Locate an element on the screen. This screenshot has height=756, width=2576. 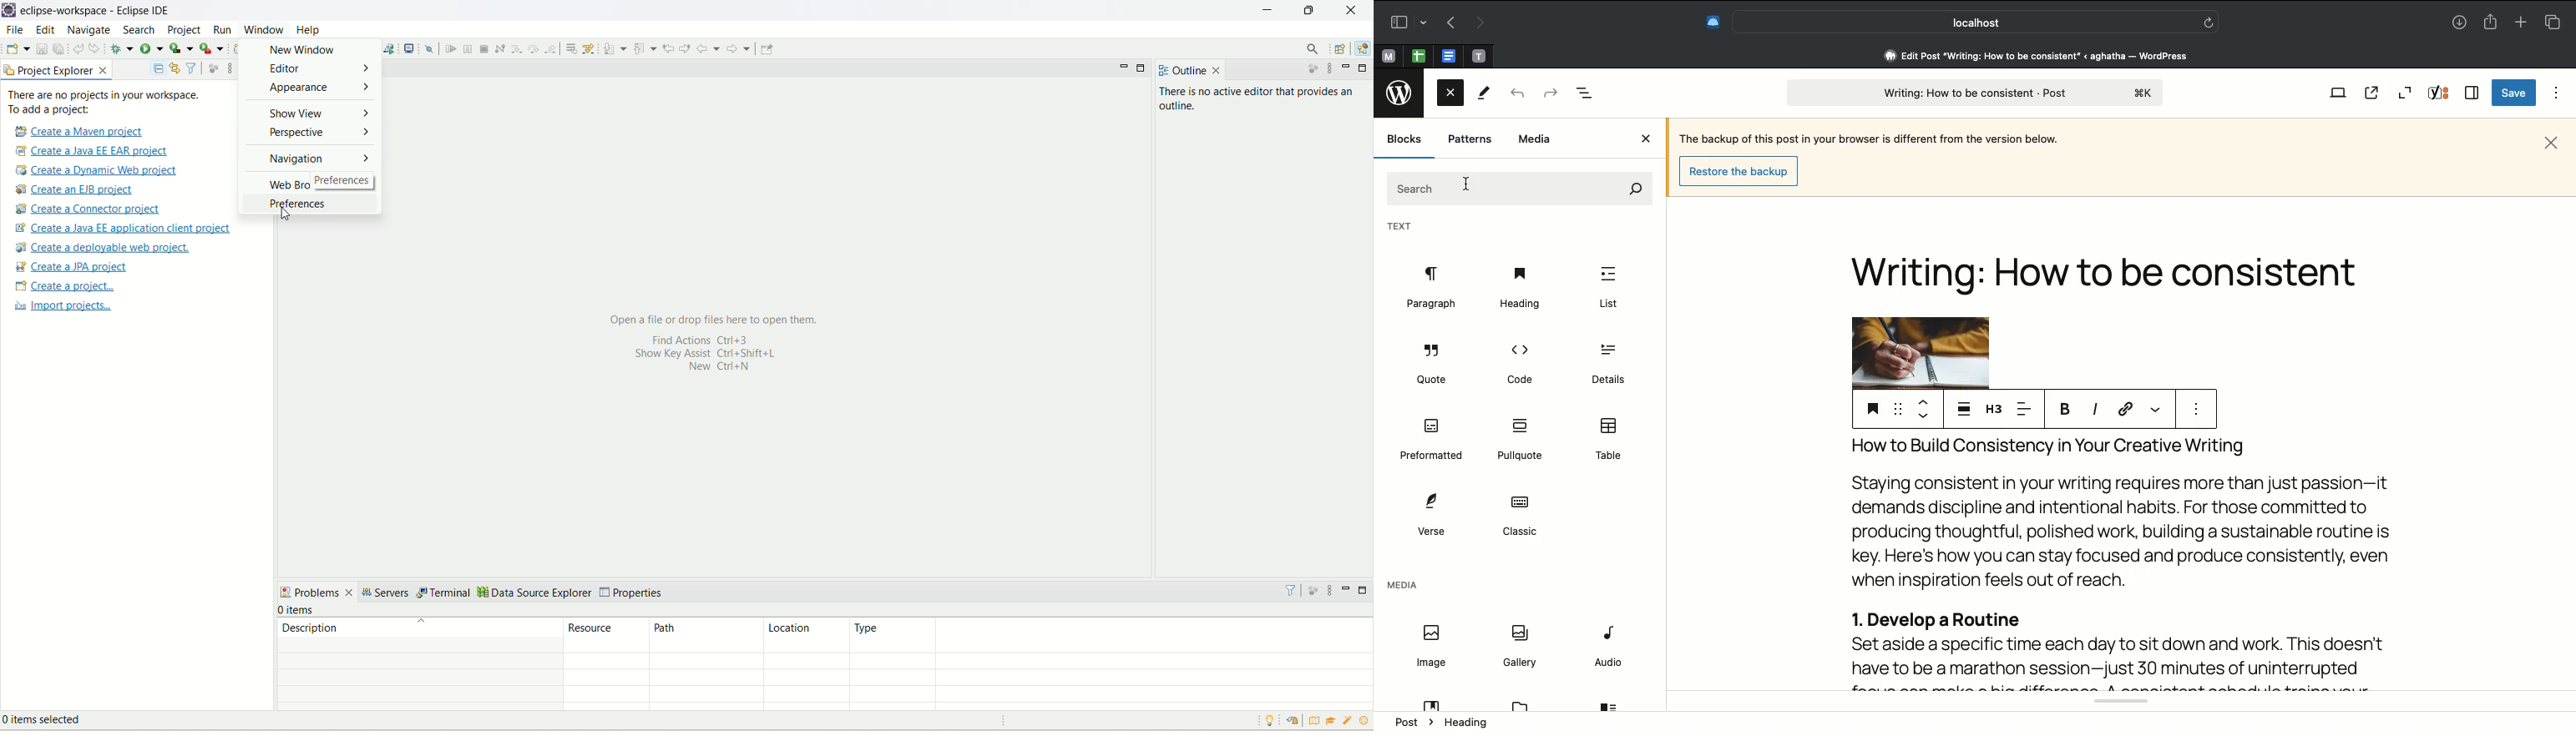
step into is located at coordinates (515, 49).